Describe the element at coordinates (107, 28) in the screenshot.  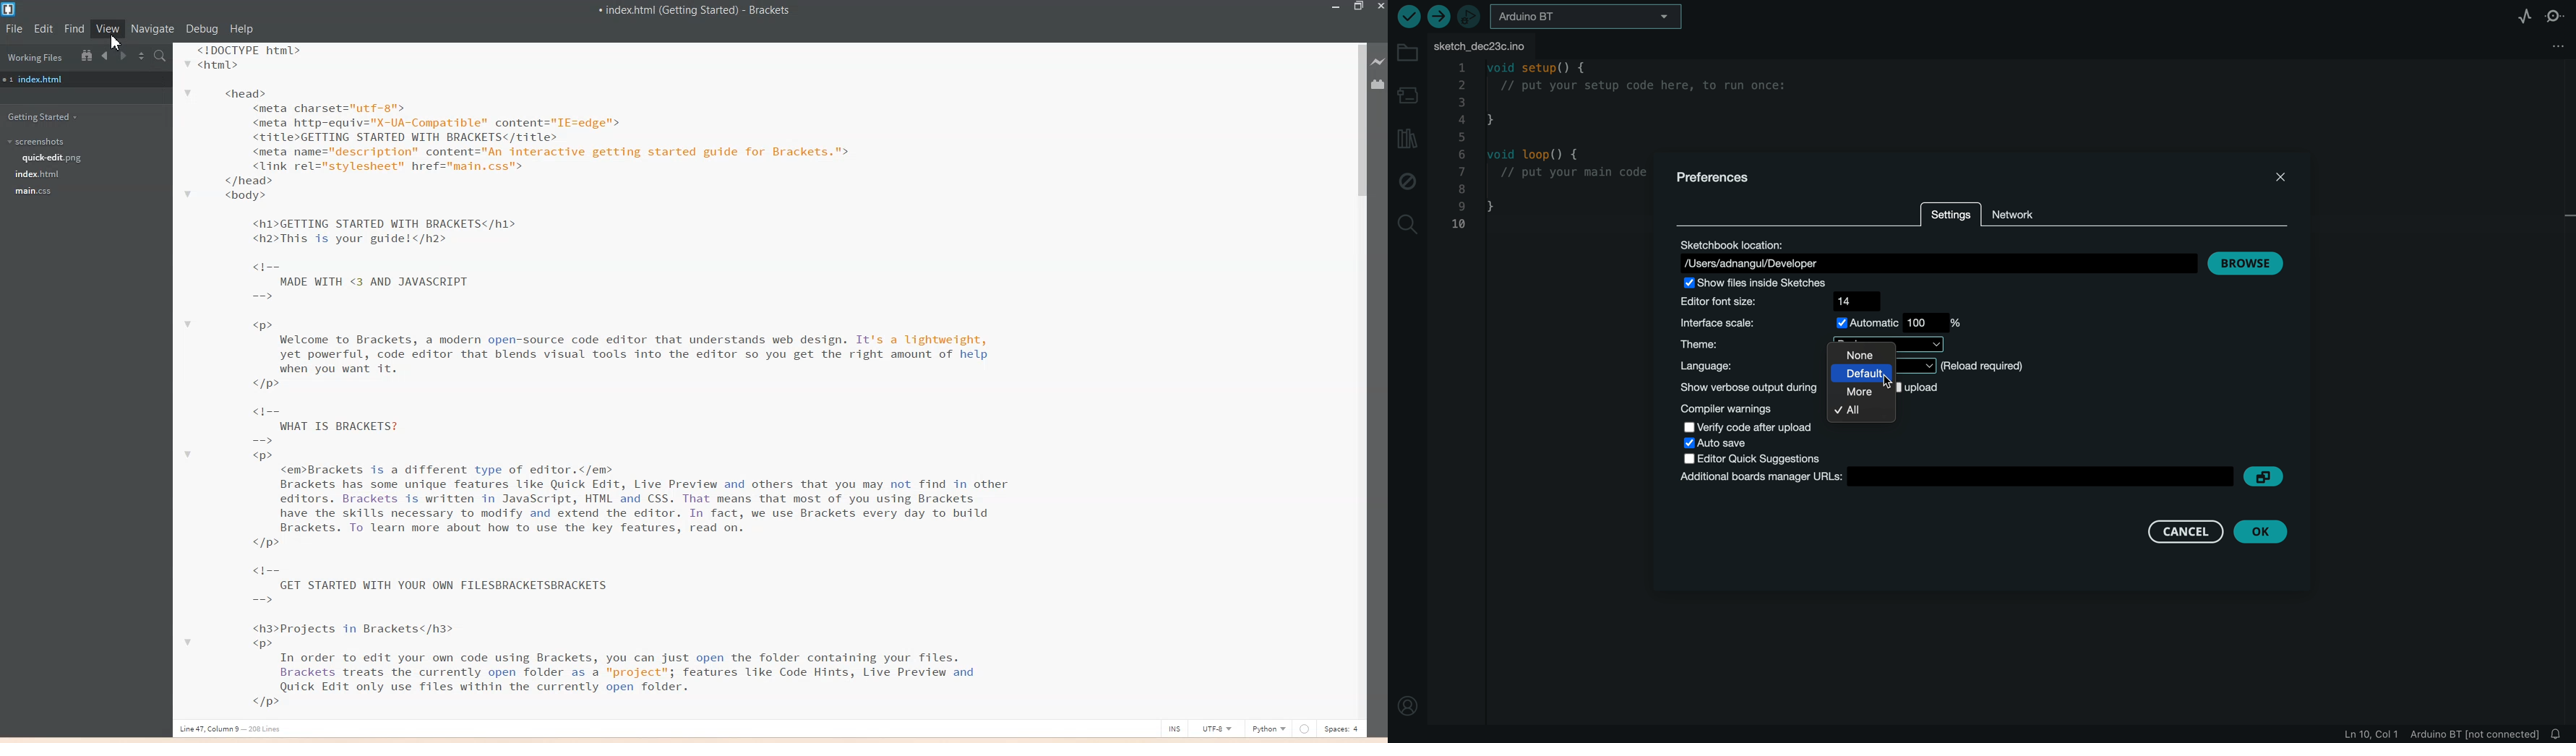
I see `View` at that location.